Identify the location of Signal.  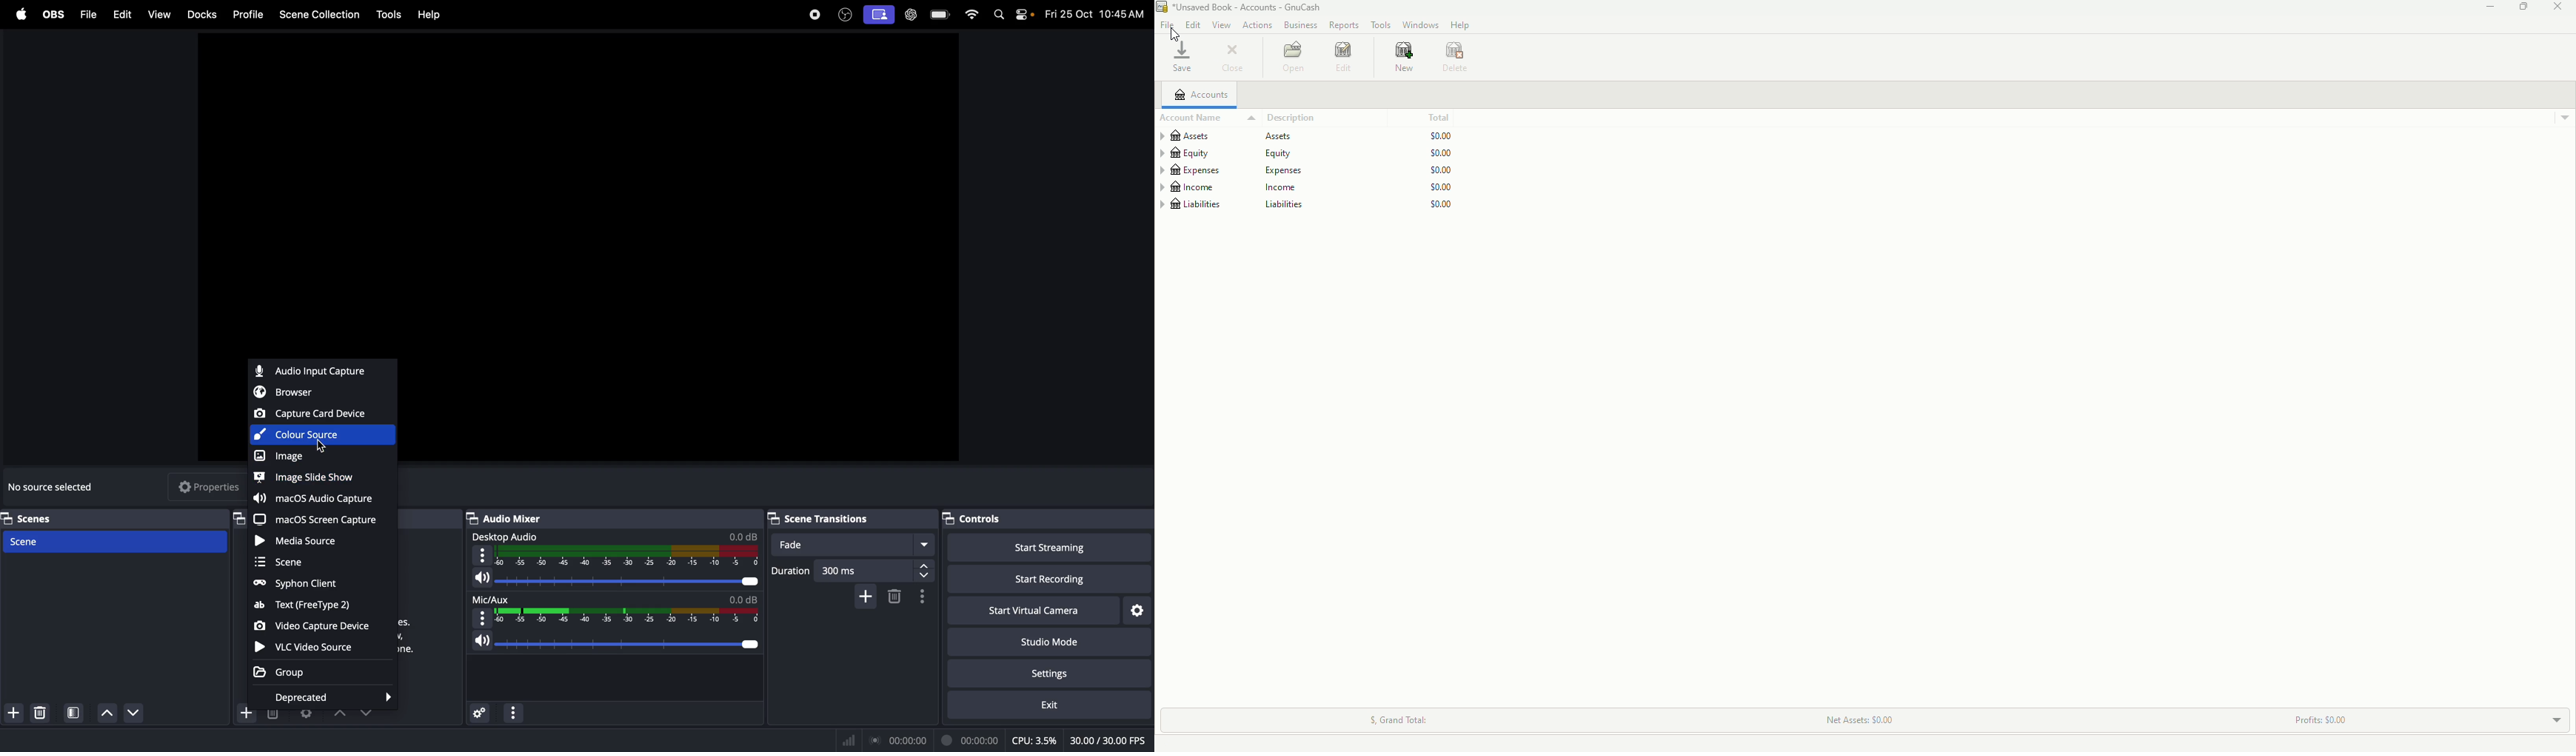
(851, 740).